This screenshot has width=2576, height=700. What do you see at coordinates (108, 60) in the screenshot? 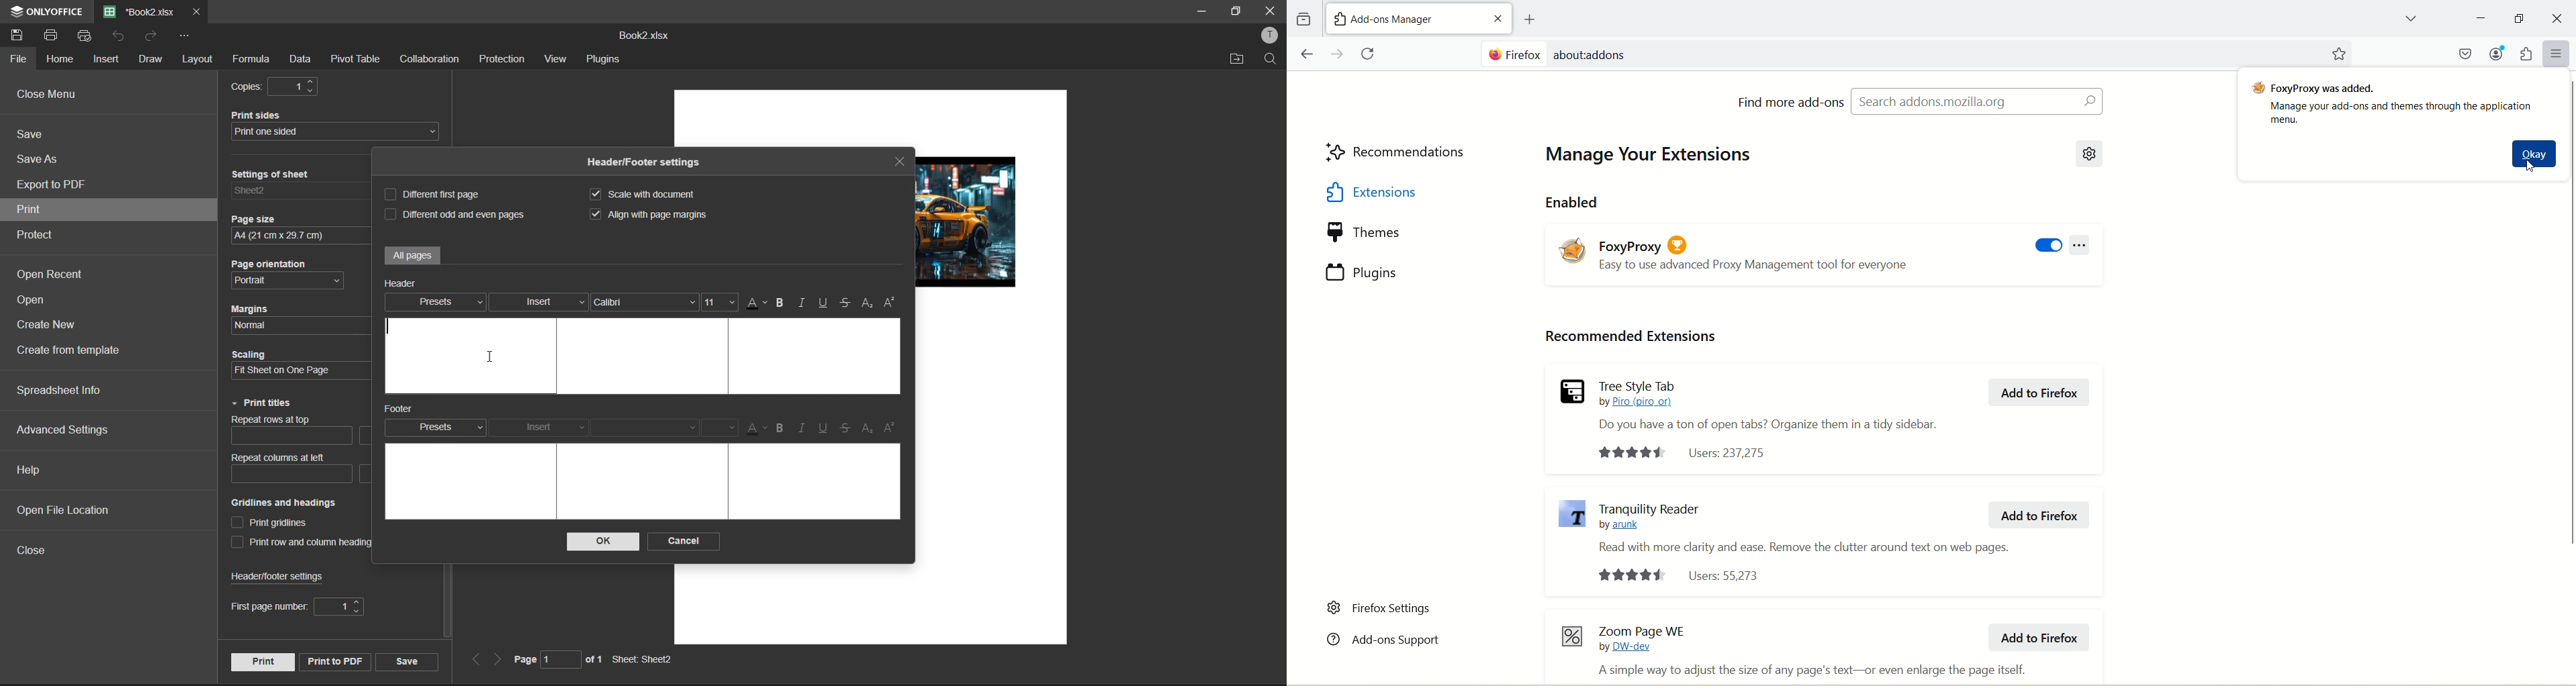
I see `insert` at bounding box center [108, 60].